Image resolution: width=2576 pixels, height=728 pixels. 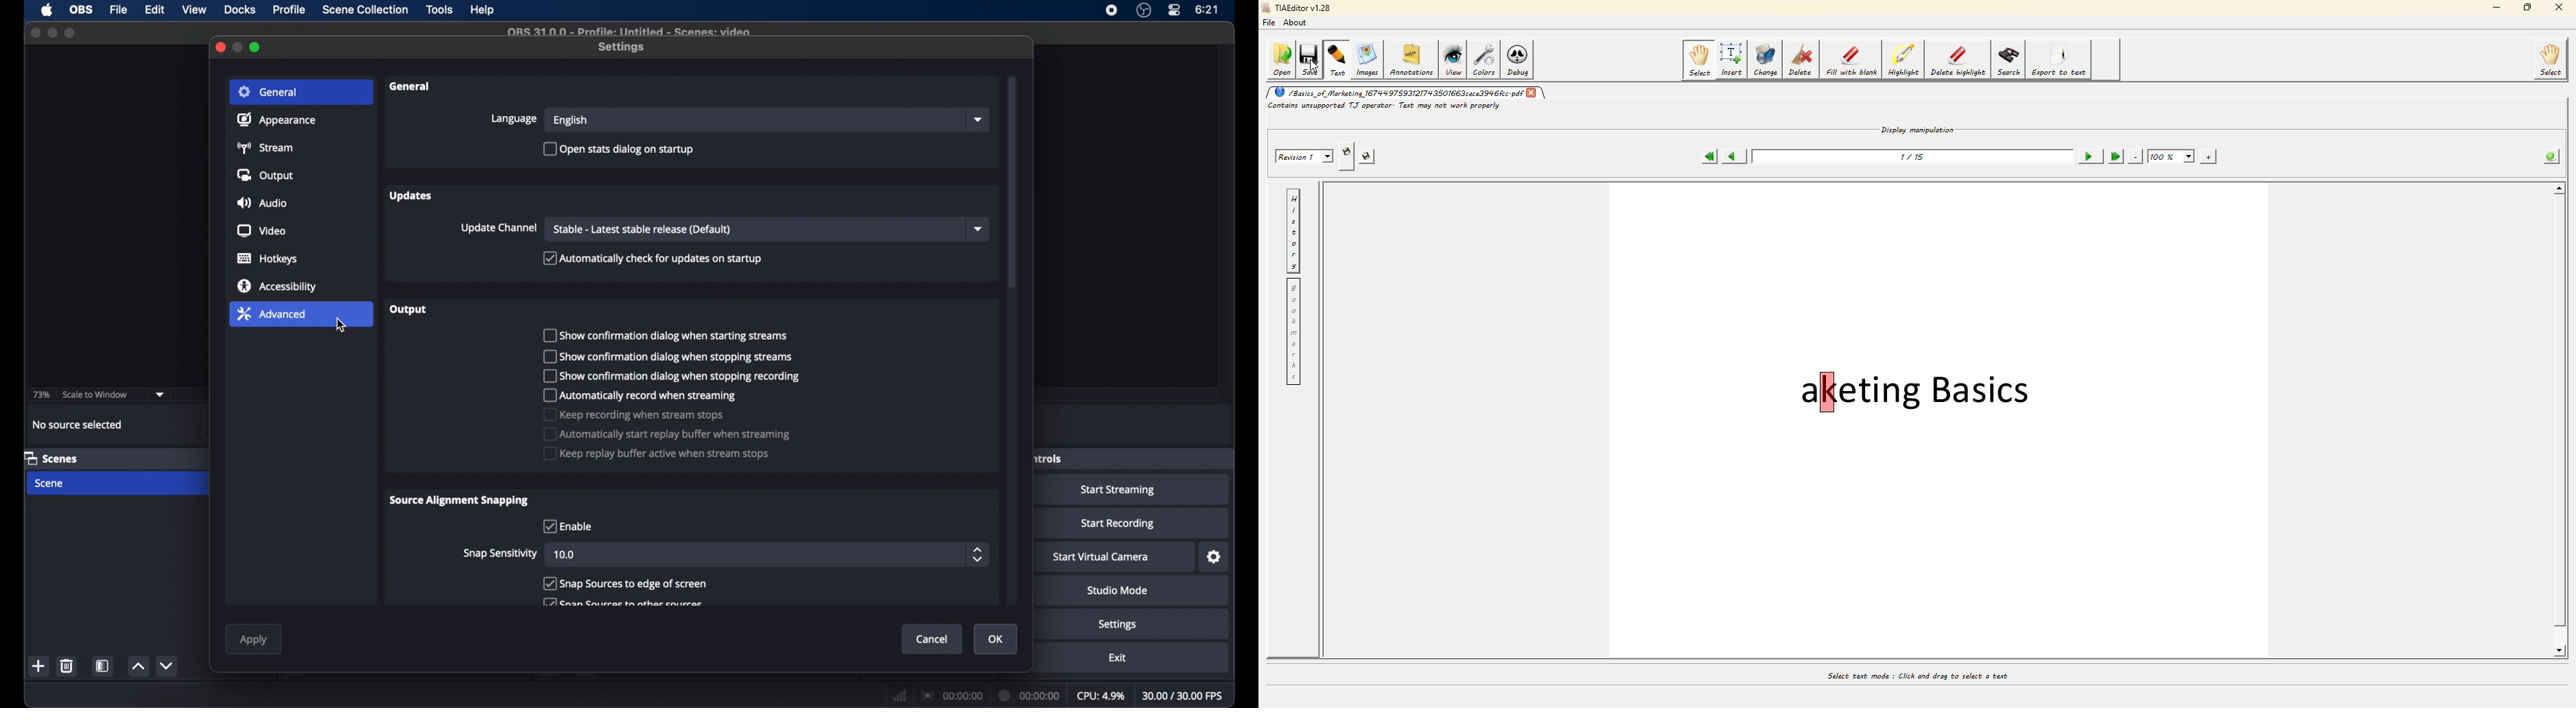 I want to click on Keep replay buffer active when stream stops, so click(x=655, y=454).